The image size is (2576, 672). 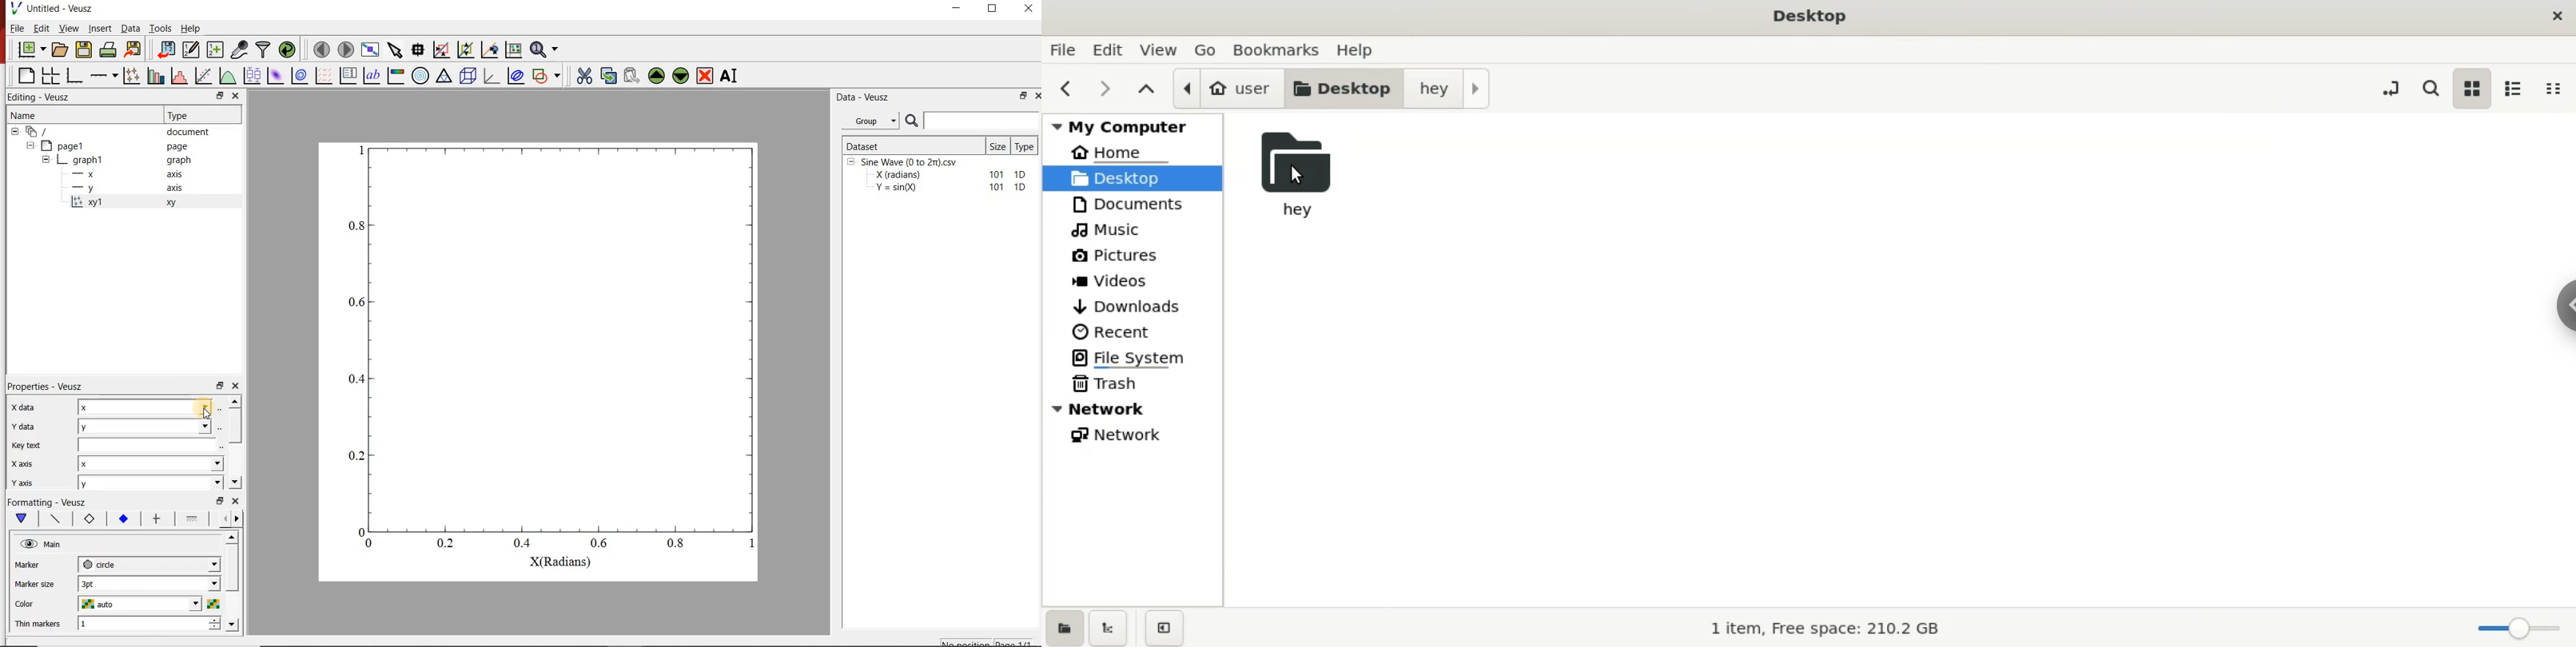 What do you see at coordinates (585, 74) in the screenshot?
I see `cut` at bounding box center [585, 74].